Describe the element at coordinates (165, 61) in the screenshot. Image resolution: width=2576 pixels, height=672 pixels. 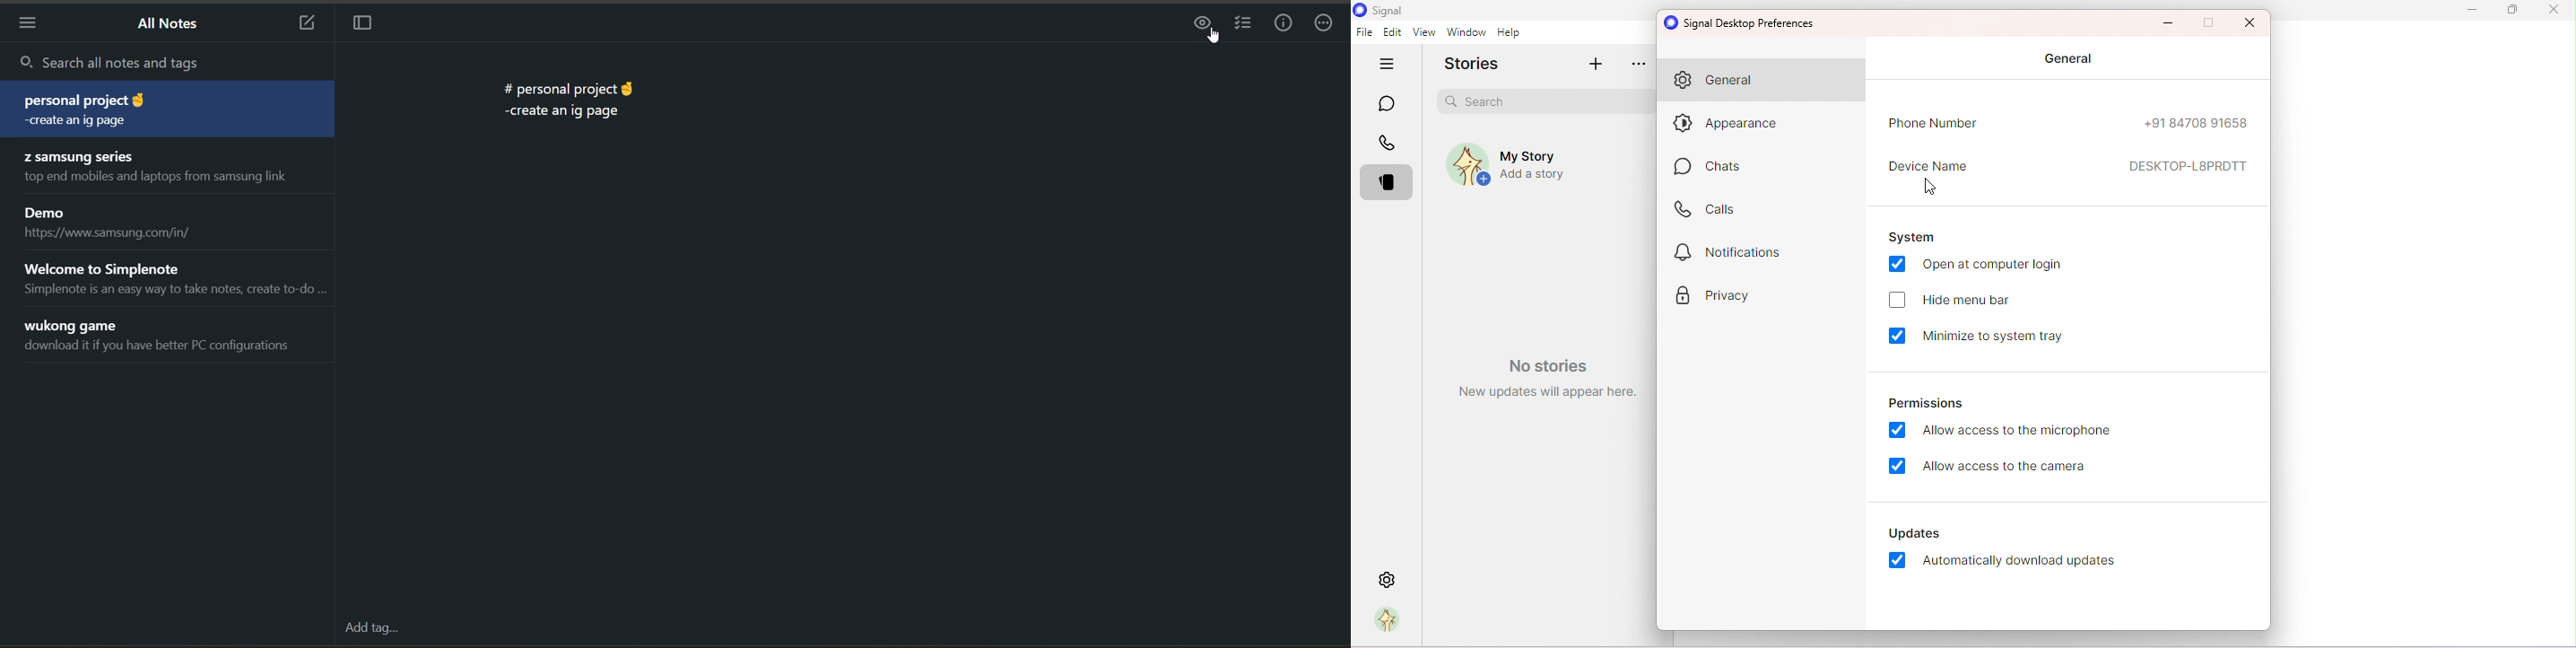
I see `search` at that location.